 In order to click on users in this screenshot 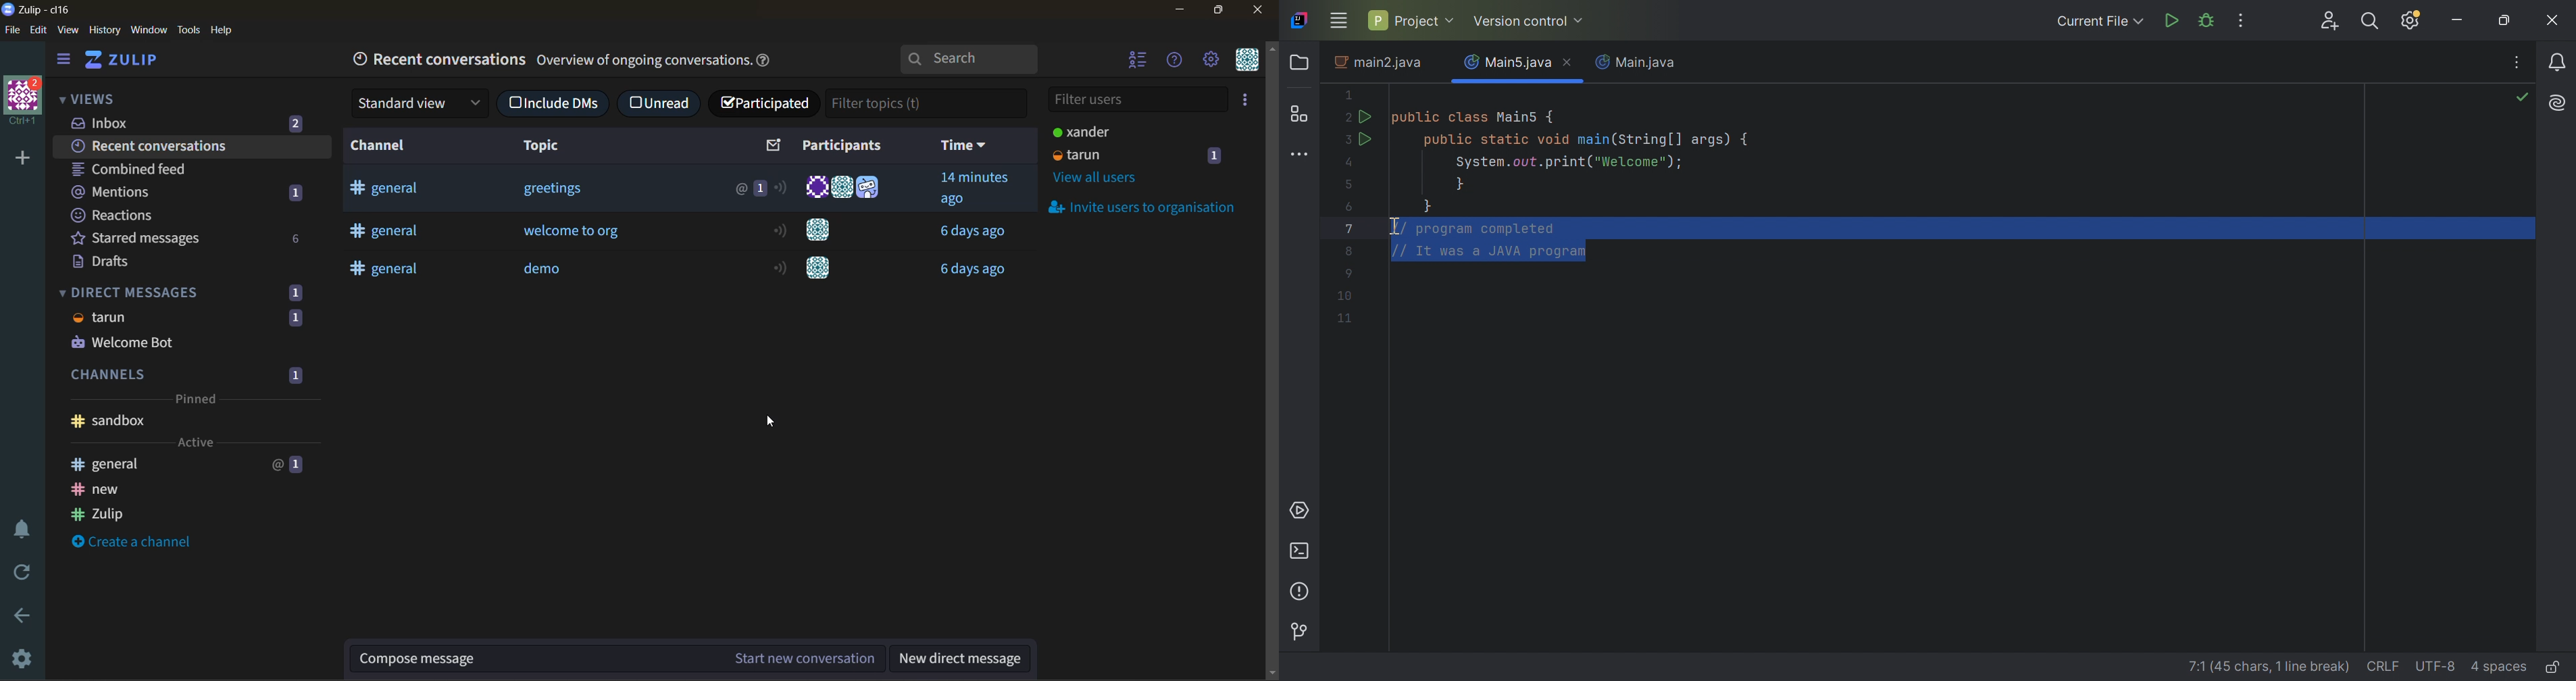, I will do `click(845, 186)`.